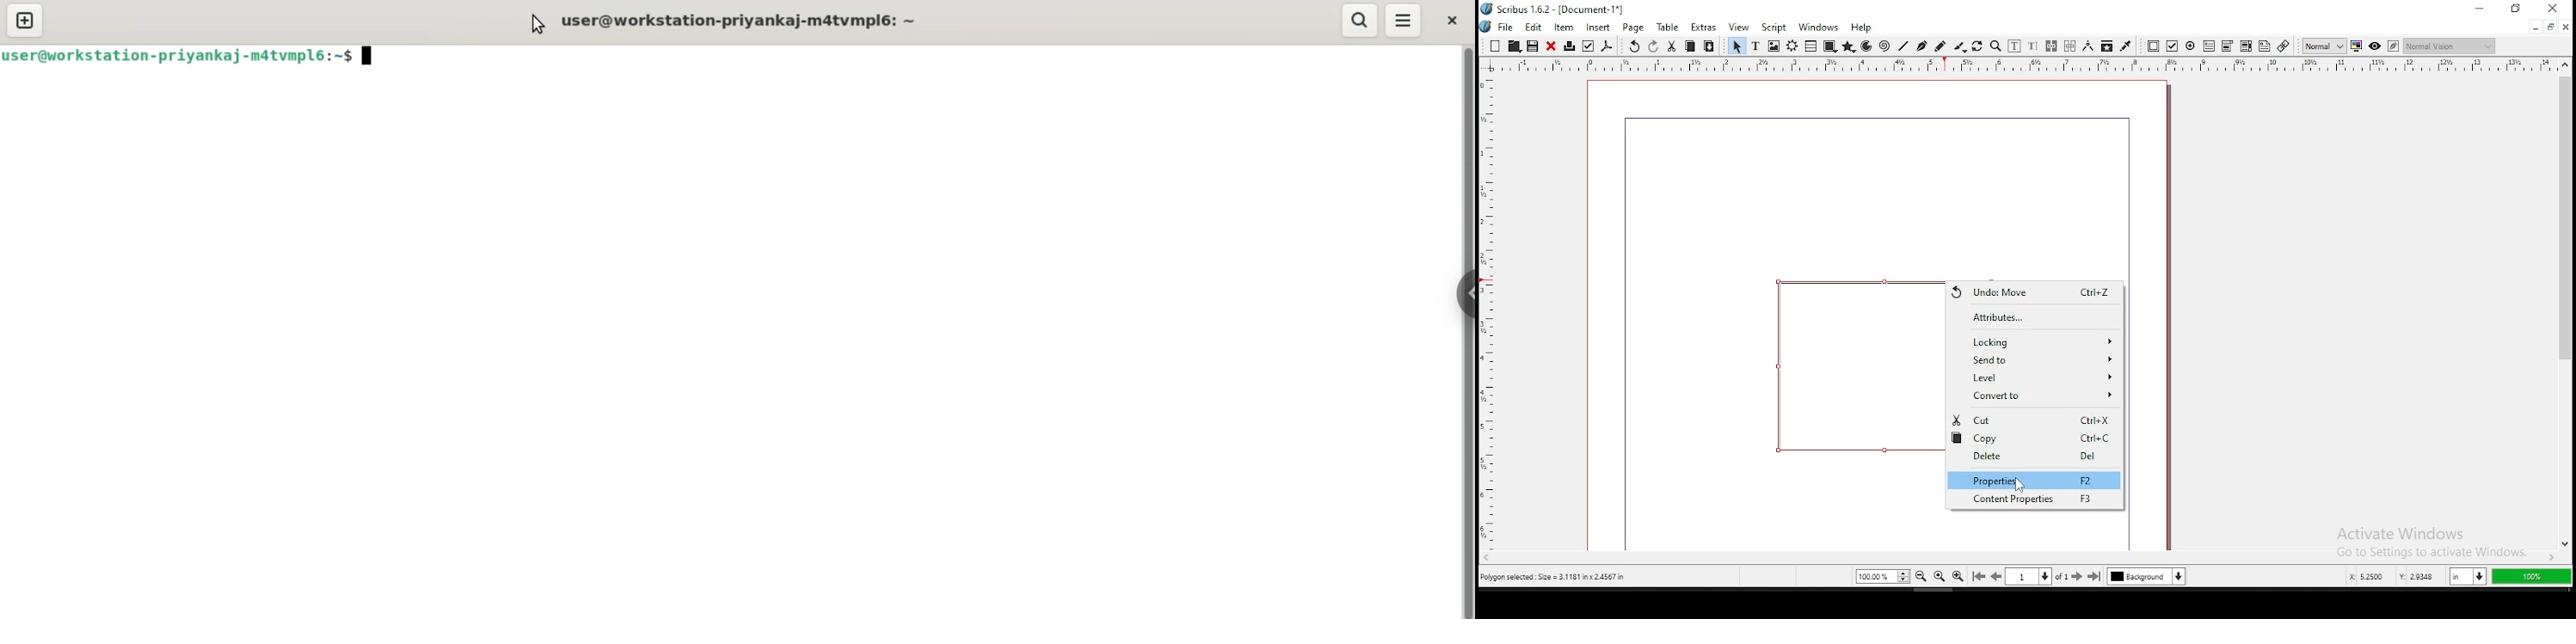  What do you see at coordinates (1811, 46) in the screenshot?
I see `table` at bounding box center [1811, 46].